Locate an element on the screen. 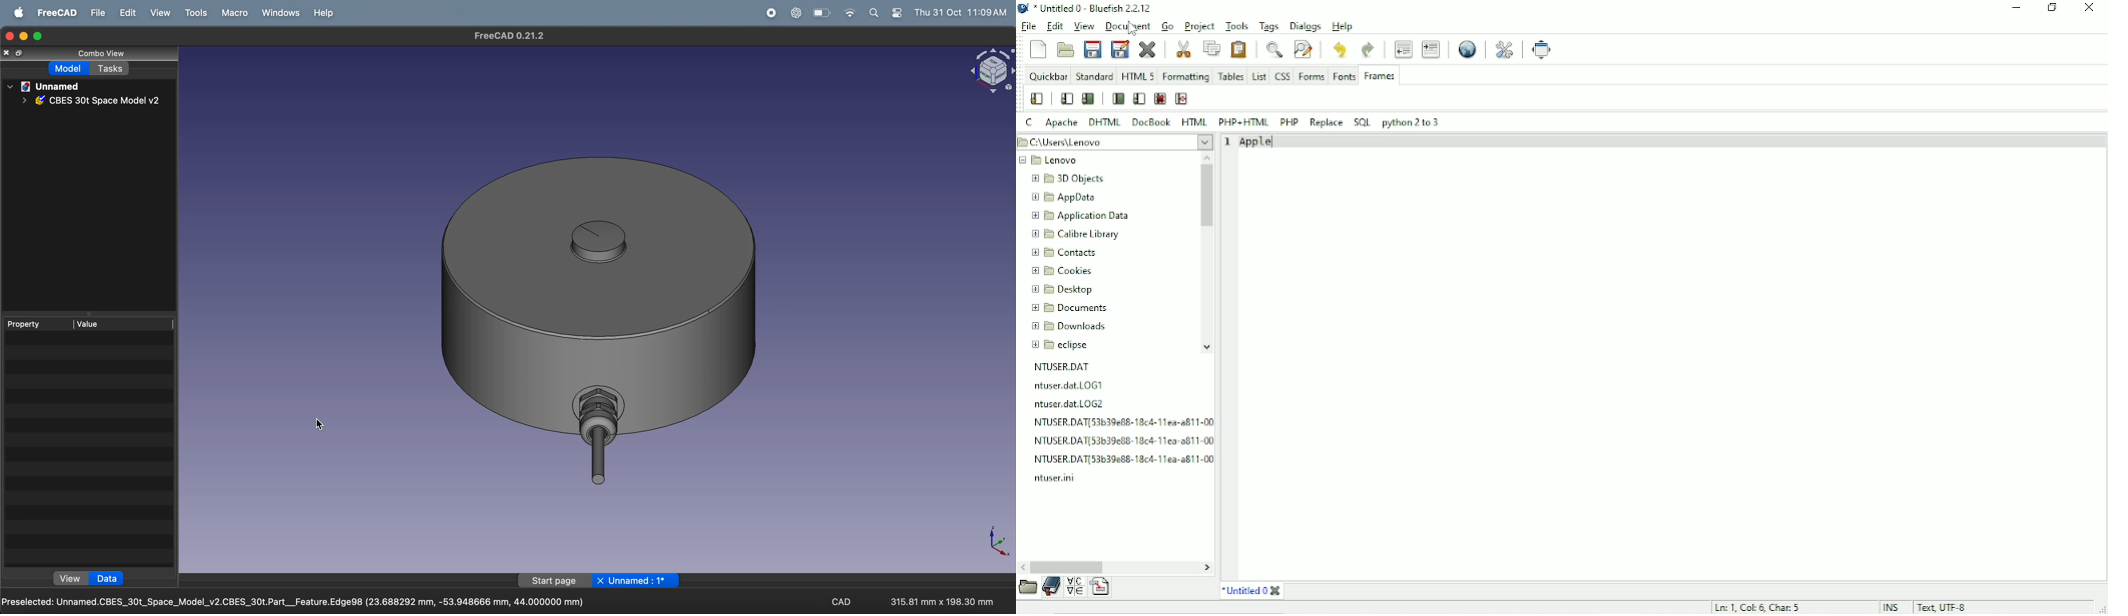  eclipse is located at coordinates (1063, 344).